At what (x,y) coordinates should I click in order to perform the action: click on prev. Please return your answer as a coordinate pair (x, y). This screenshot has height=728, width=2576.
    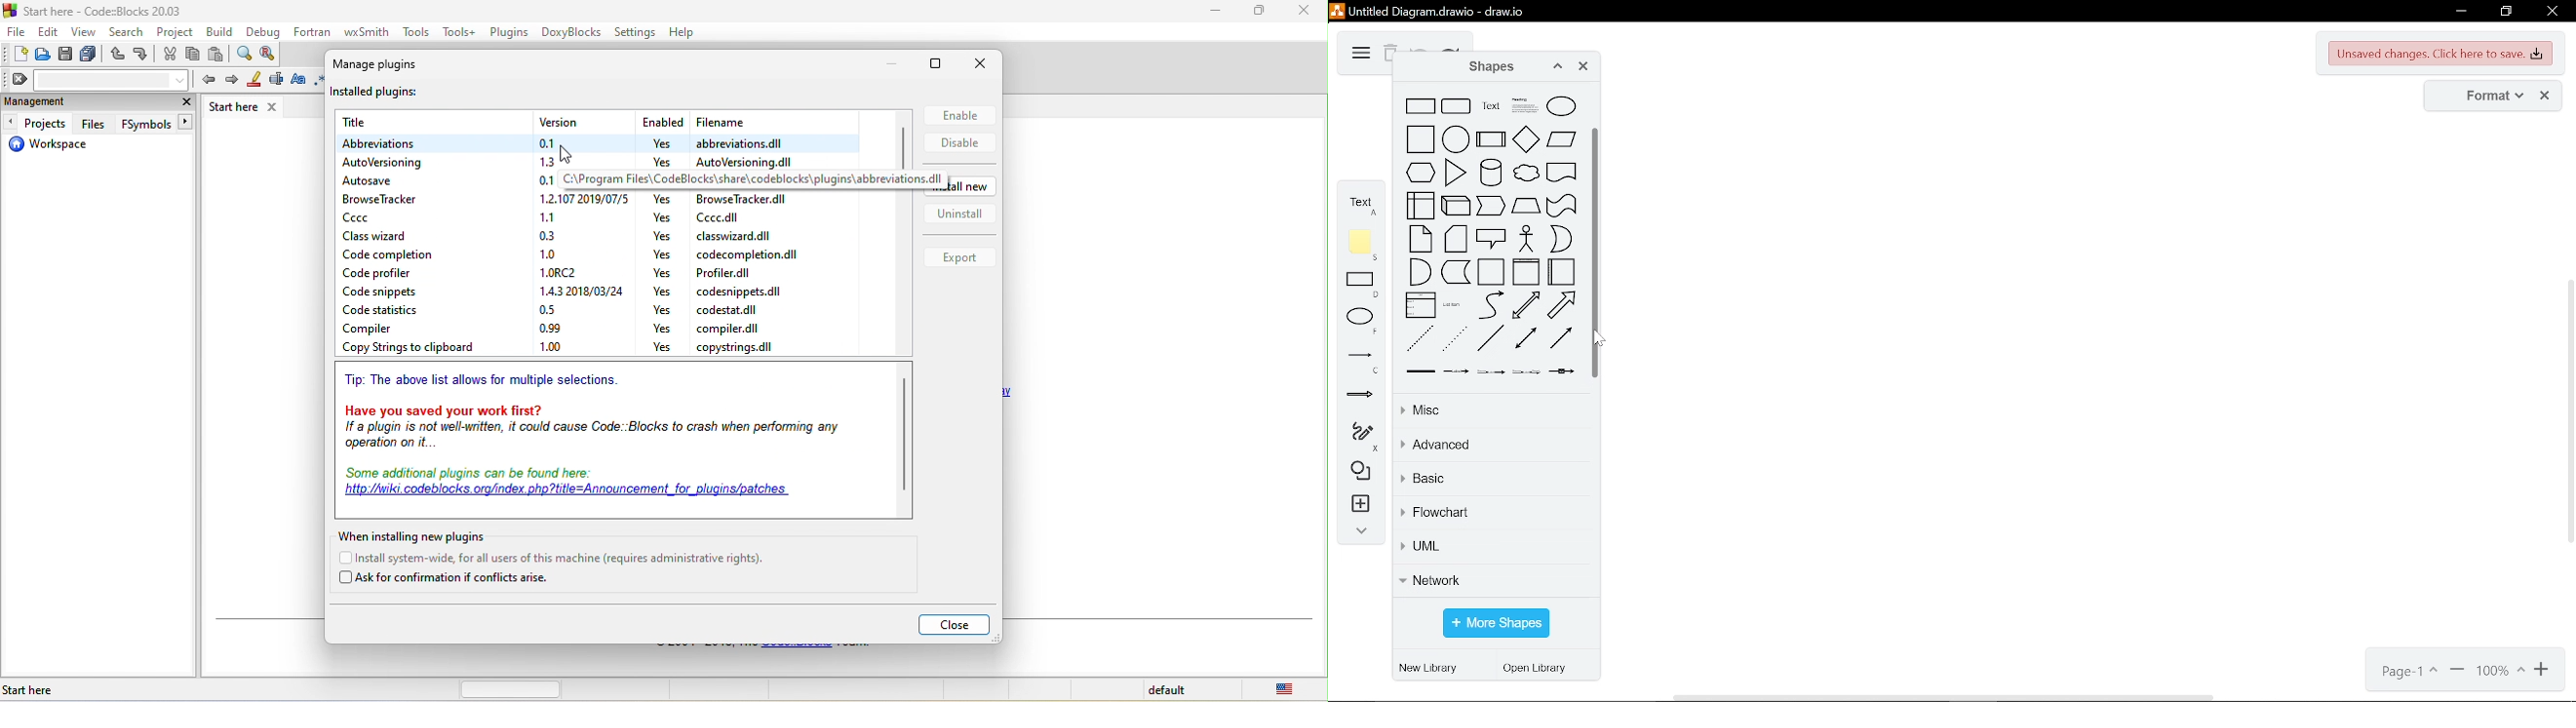
    Looking at the image, I should click on (205, 78).